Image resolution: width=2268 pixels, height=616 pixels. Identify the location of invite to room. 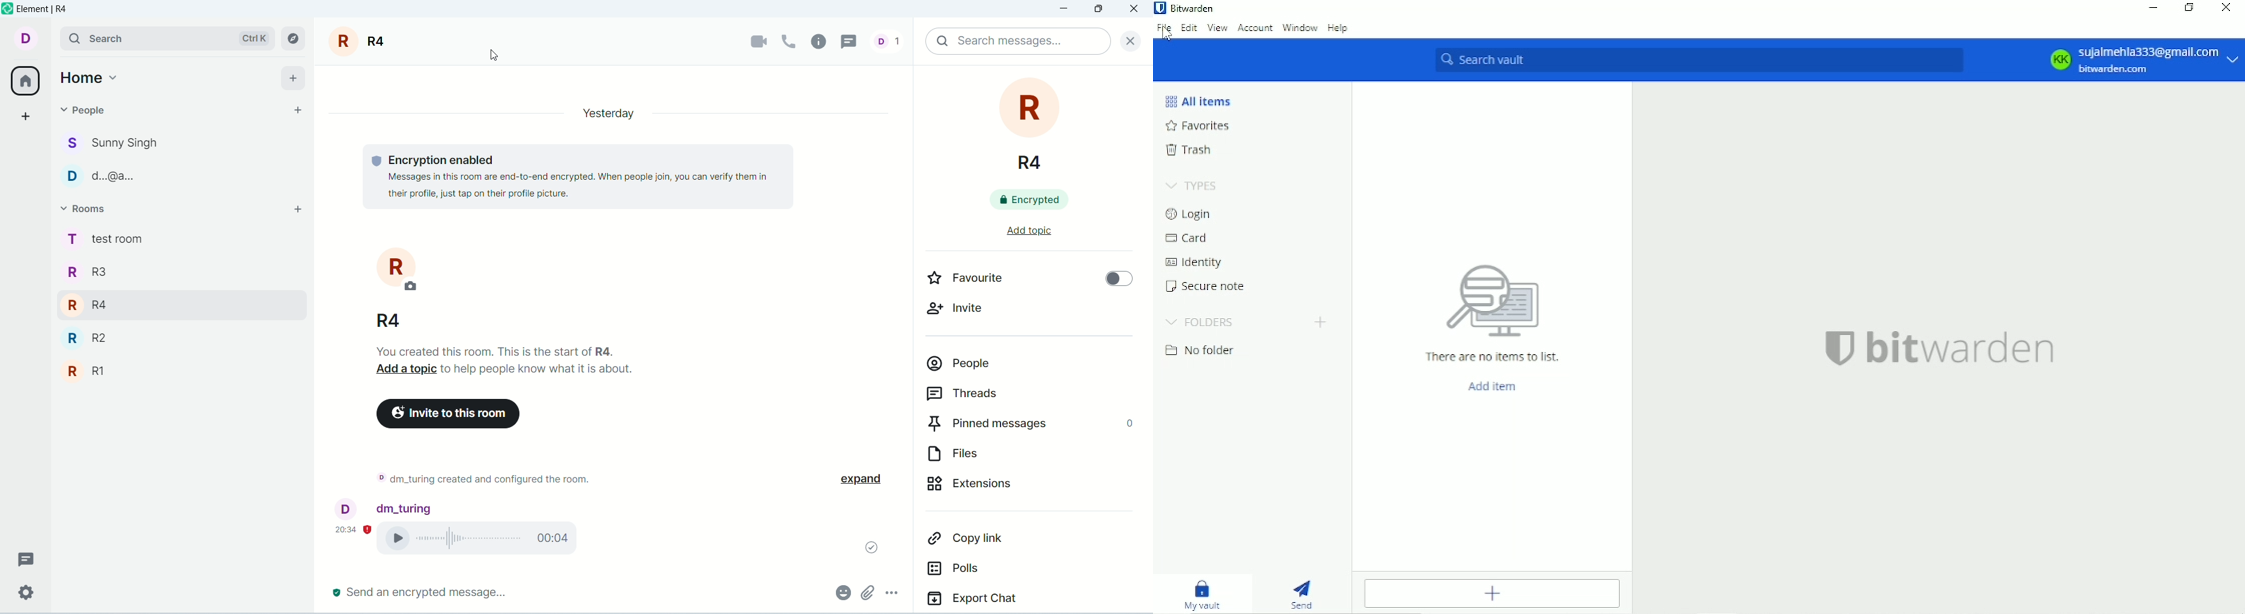
(449, 414).